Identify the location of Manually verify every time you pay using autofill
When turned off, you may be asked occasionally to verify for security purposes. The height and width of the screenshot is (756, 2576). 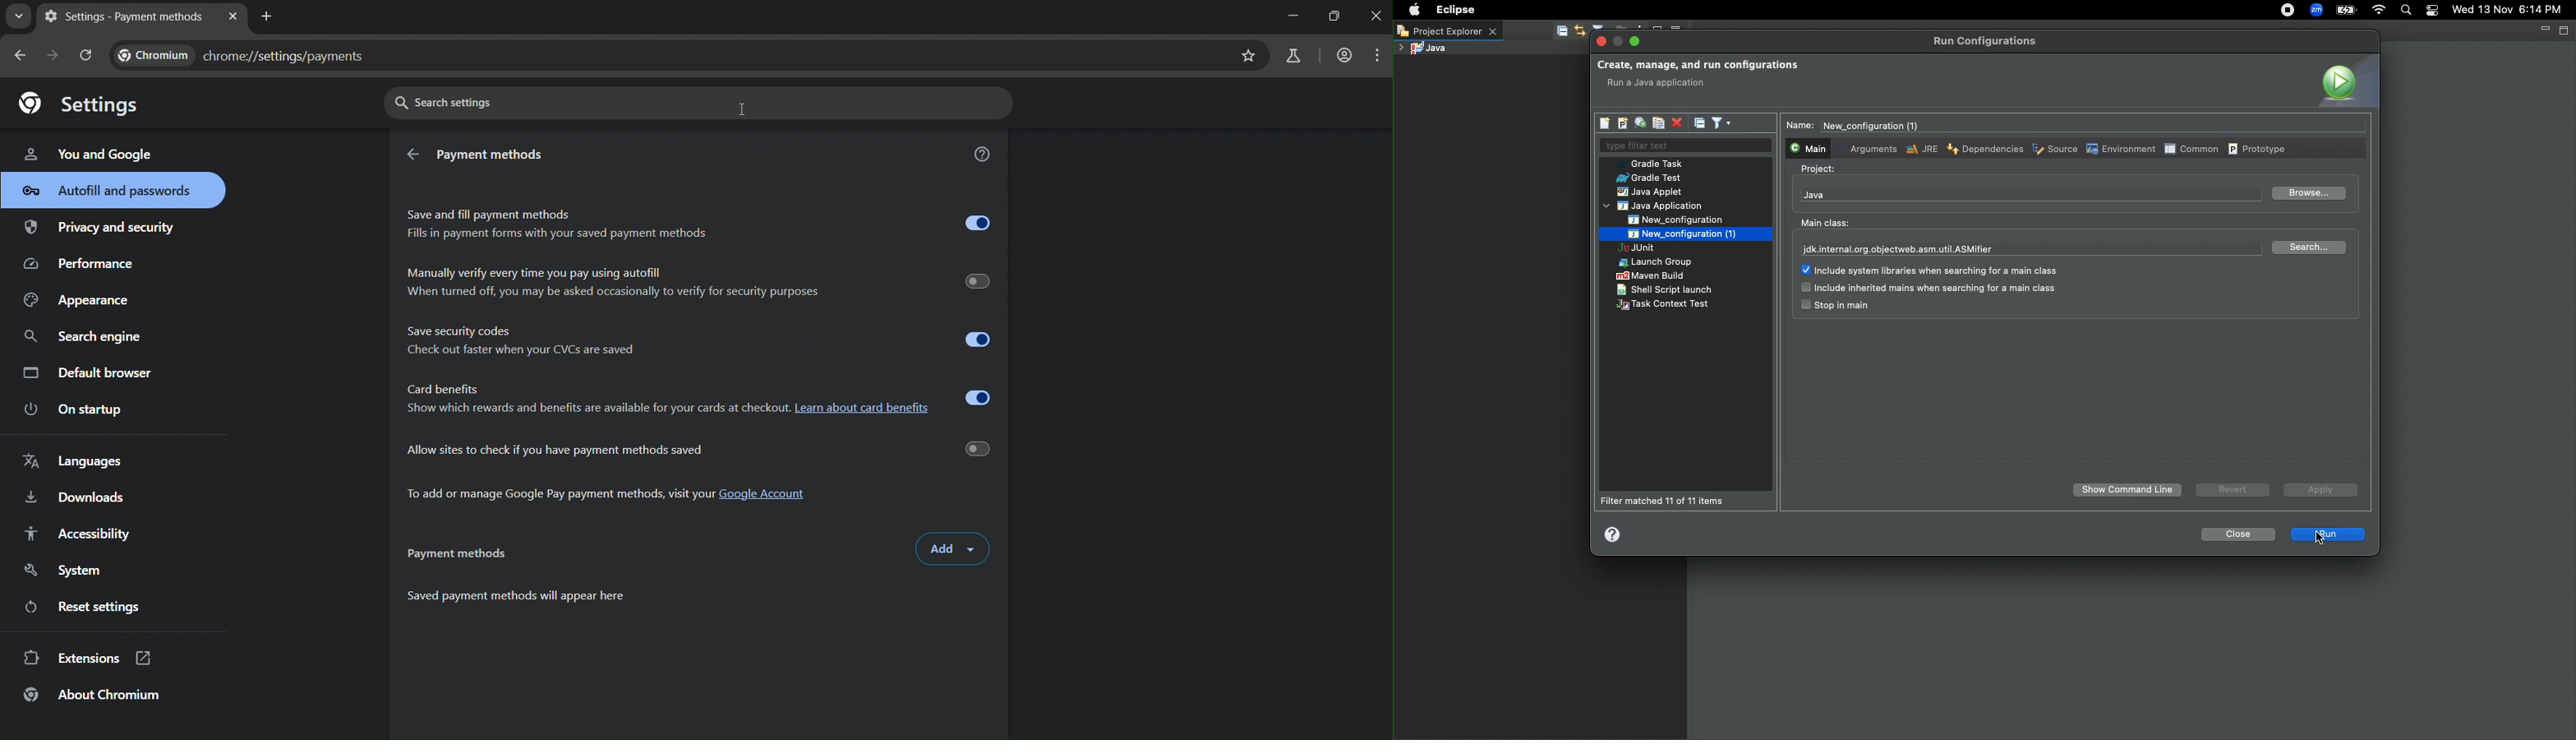
(694, 282).